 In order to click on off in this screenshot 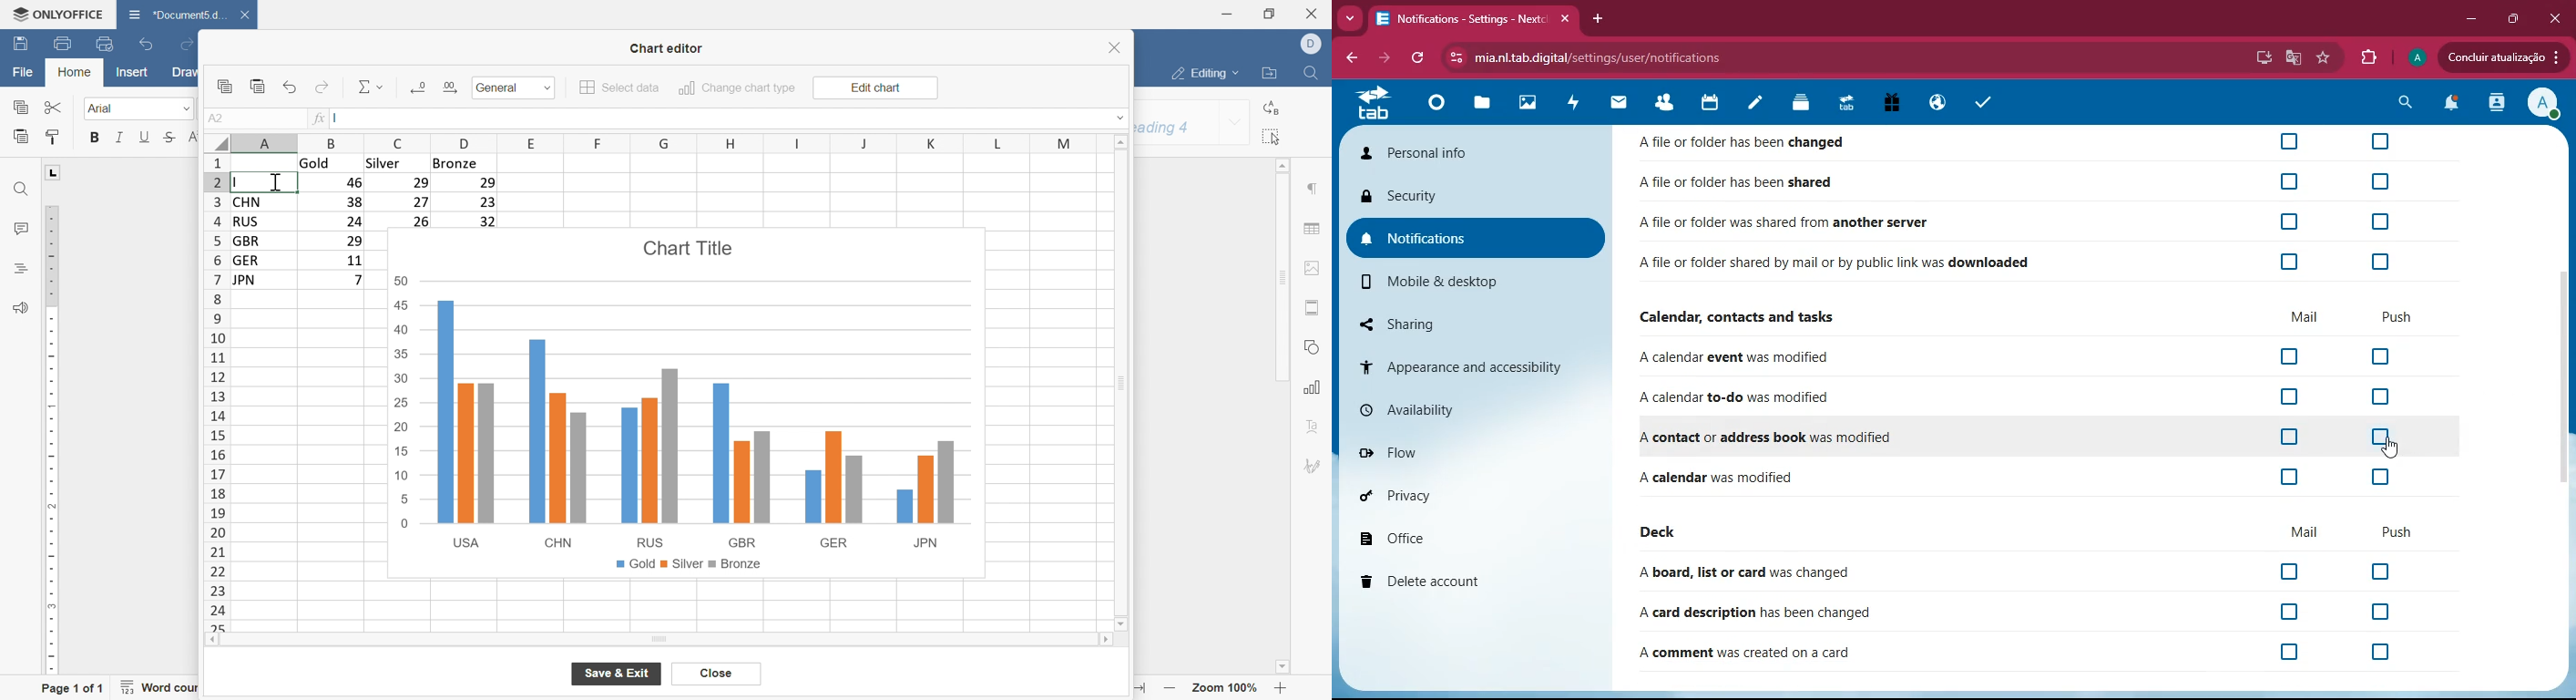, I will do `click(2385, 572)`.